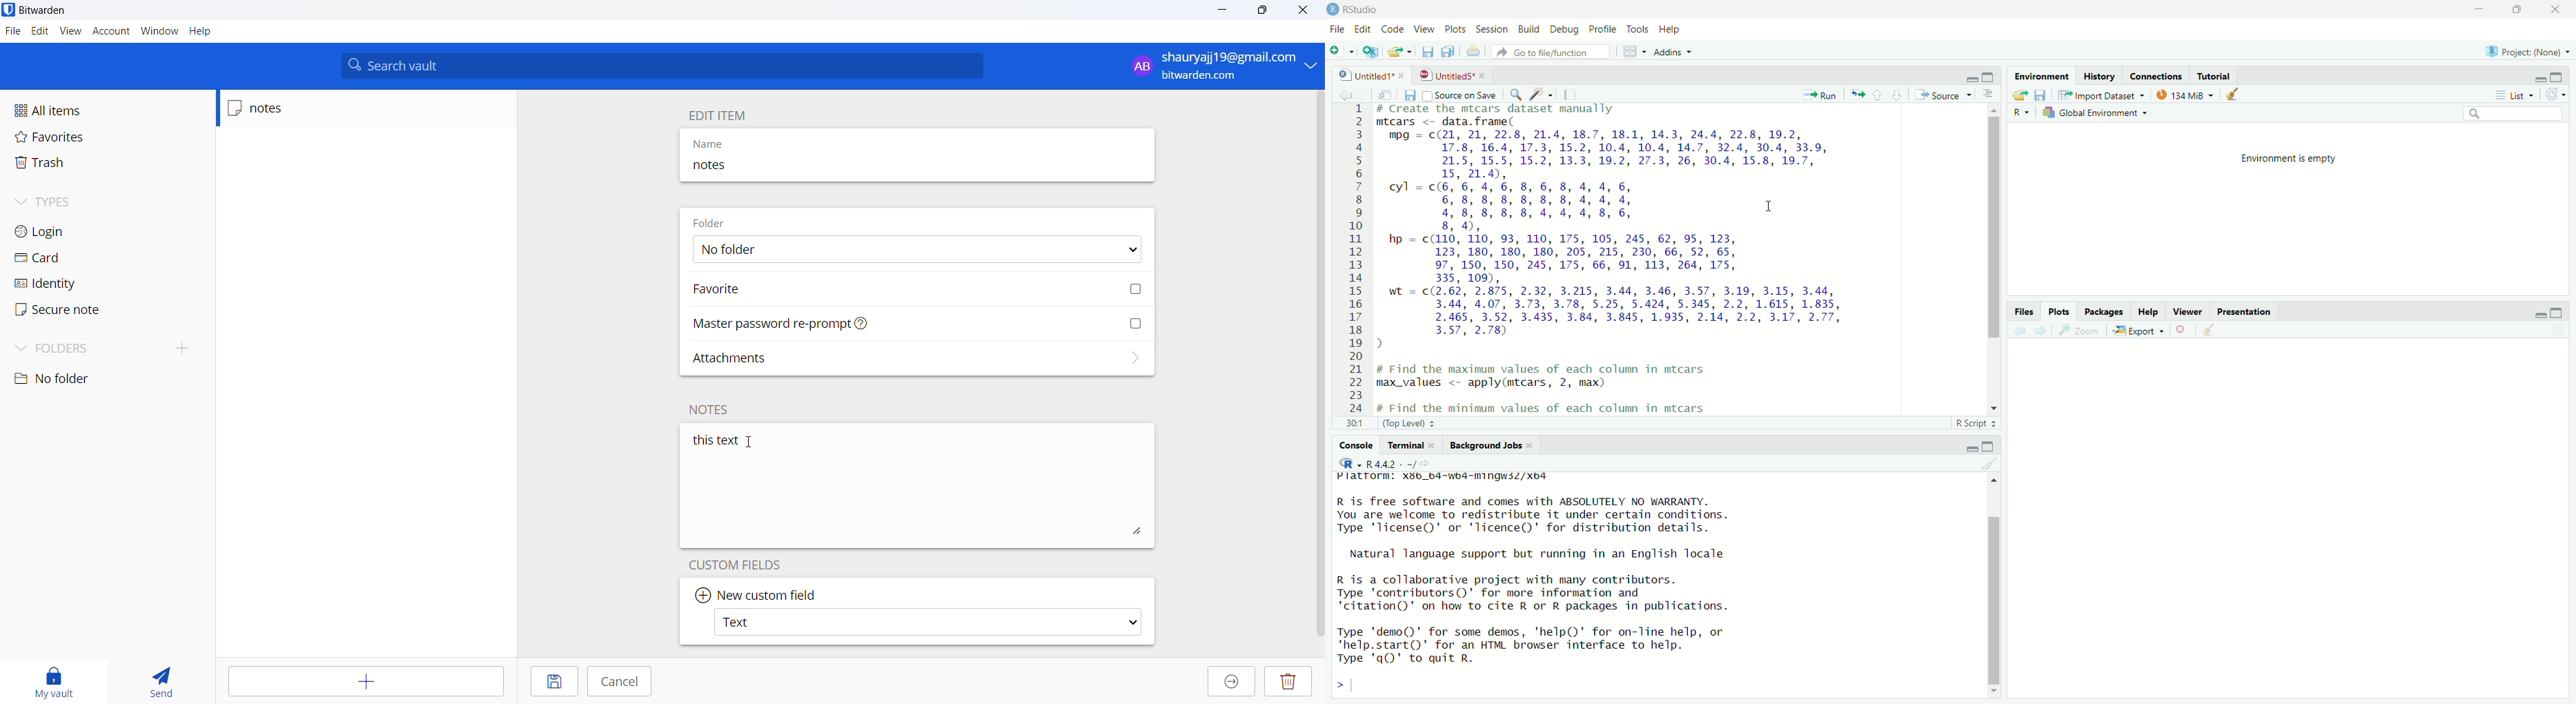  What do you see at coordinates (2555, 310) in the screenshot?
I see `maximise` at bounding box center [2555, 310].